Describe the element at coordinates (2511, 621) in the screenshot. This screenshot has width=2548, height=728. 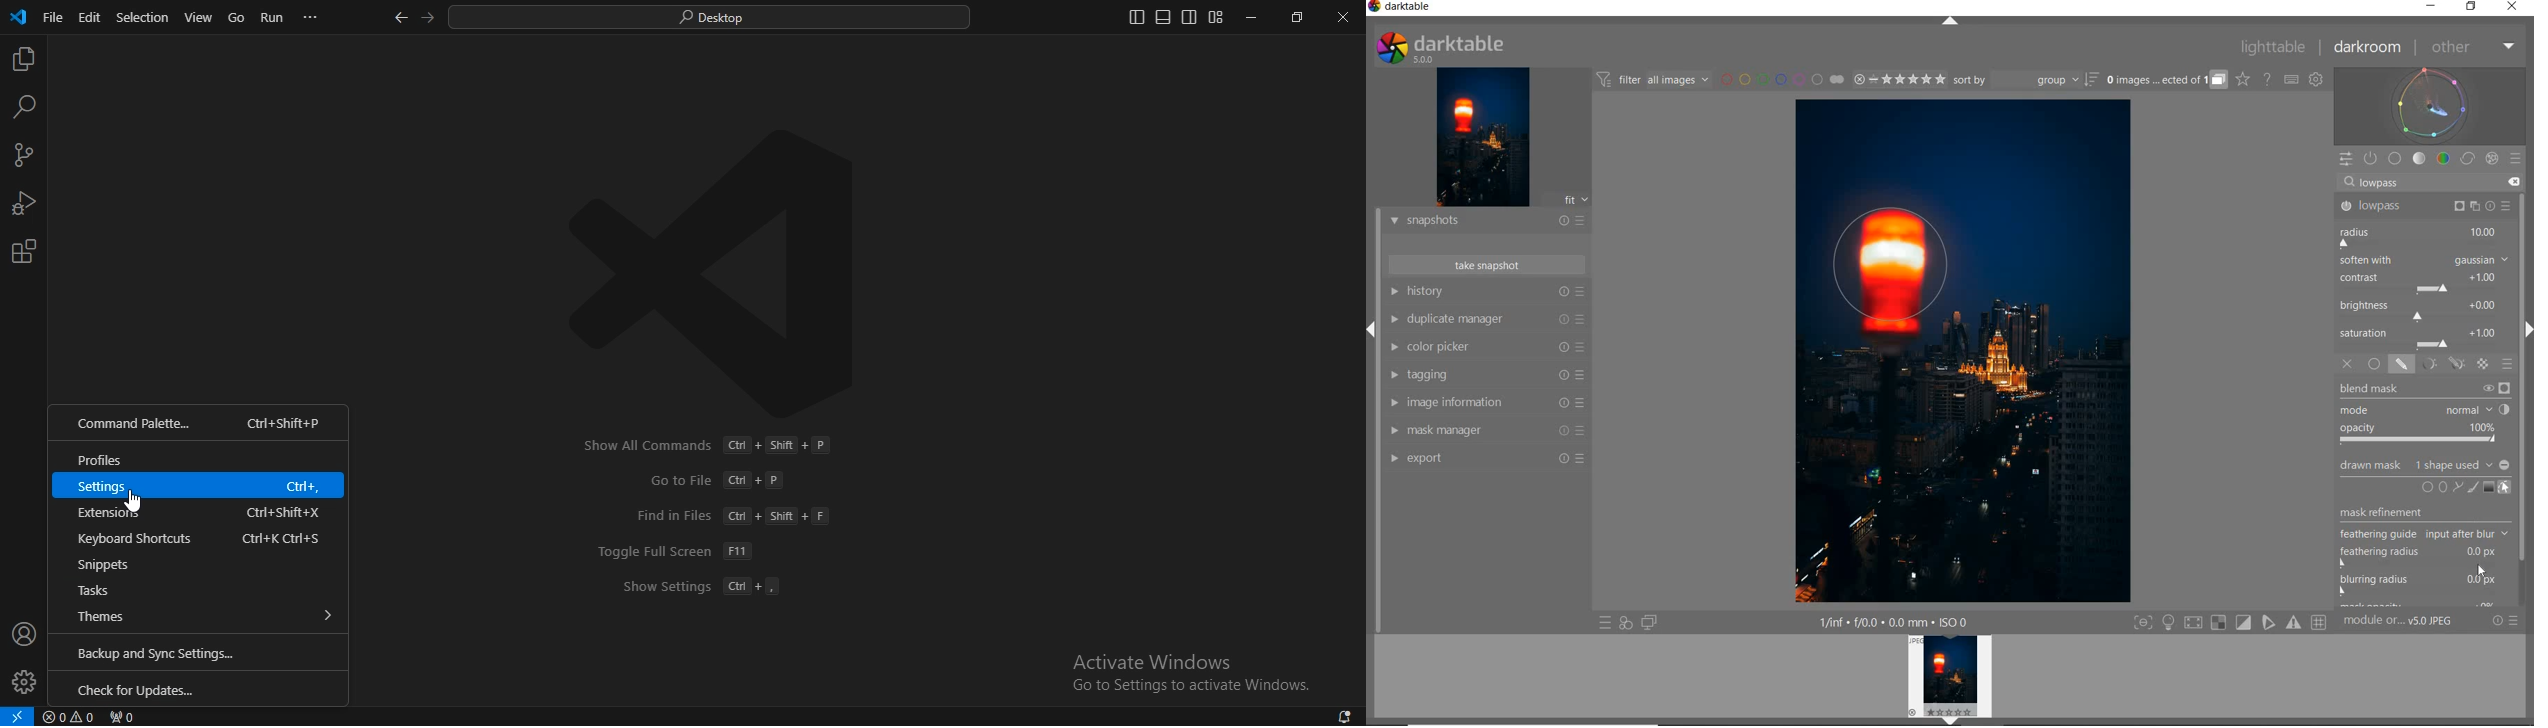
I see `RESET OR PRESETS & PREFERENCES` at that location.